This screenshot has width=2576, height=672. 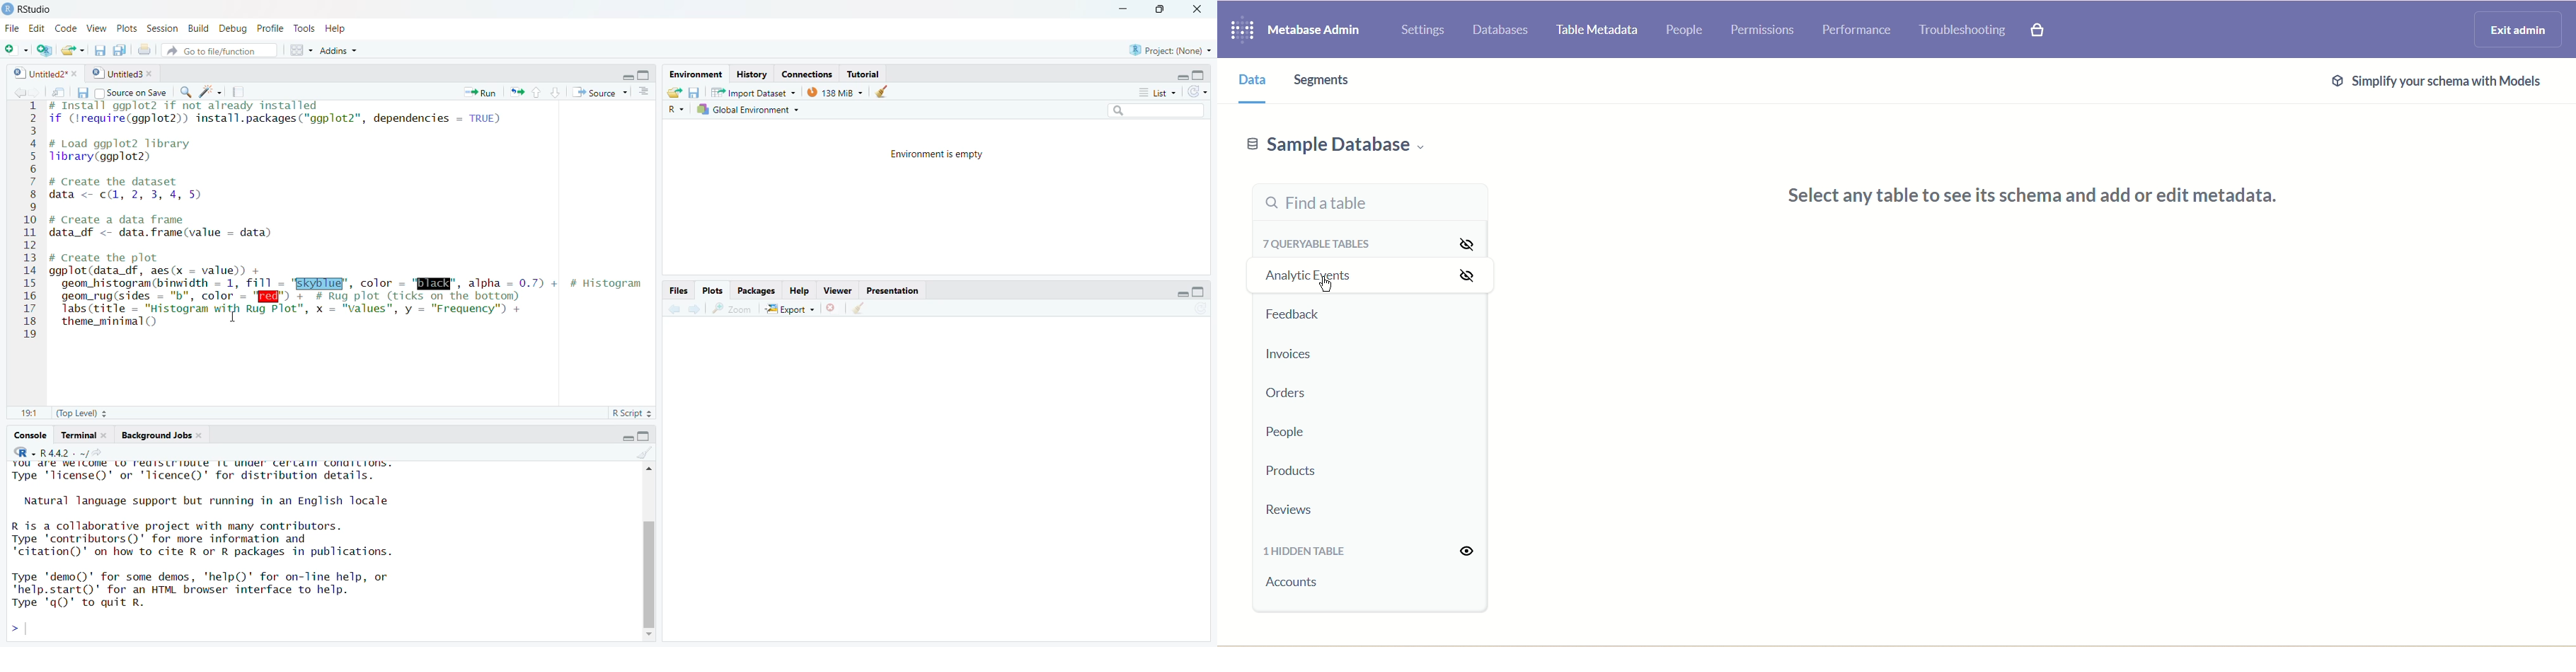 I want to click on Files, so click(x=675, y=289).